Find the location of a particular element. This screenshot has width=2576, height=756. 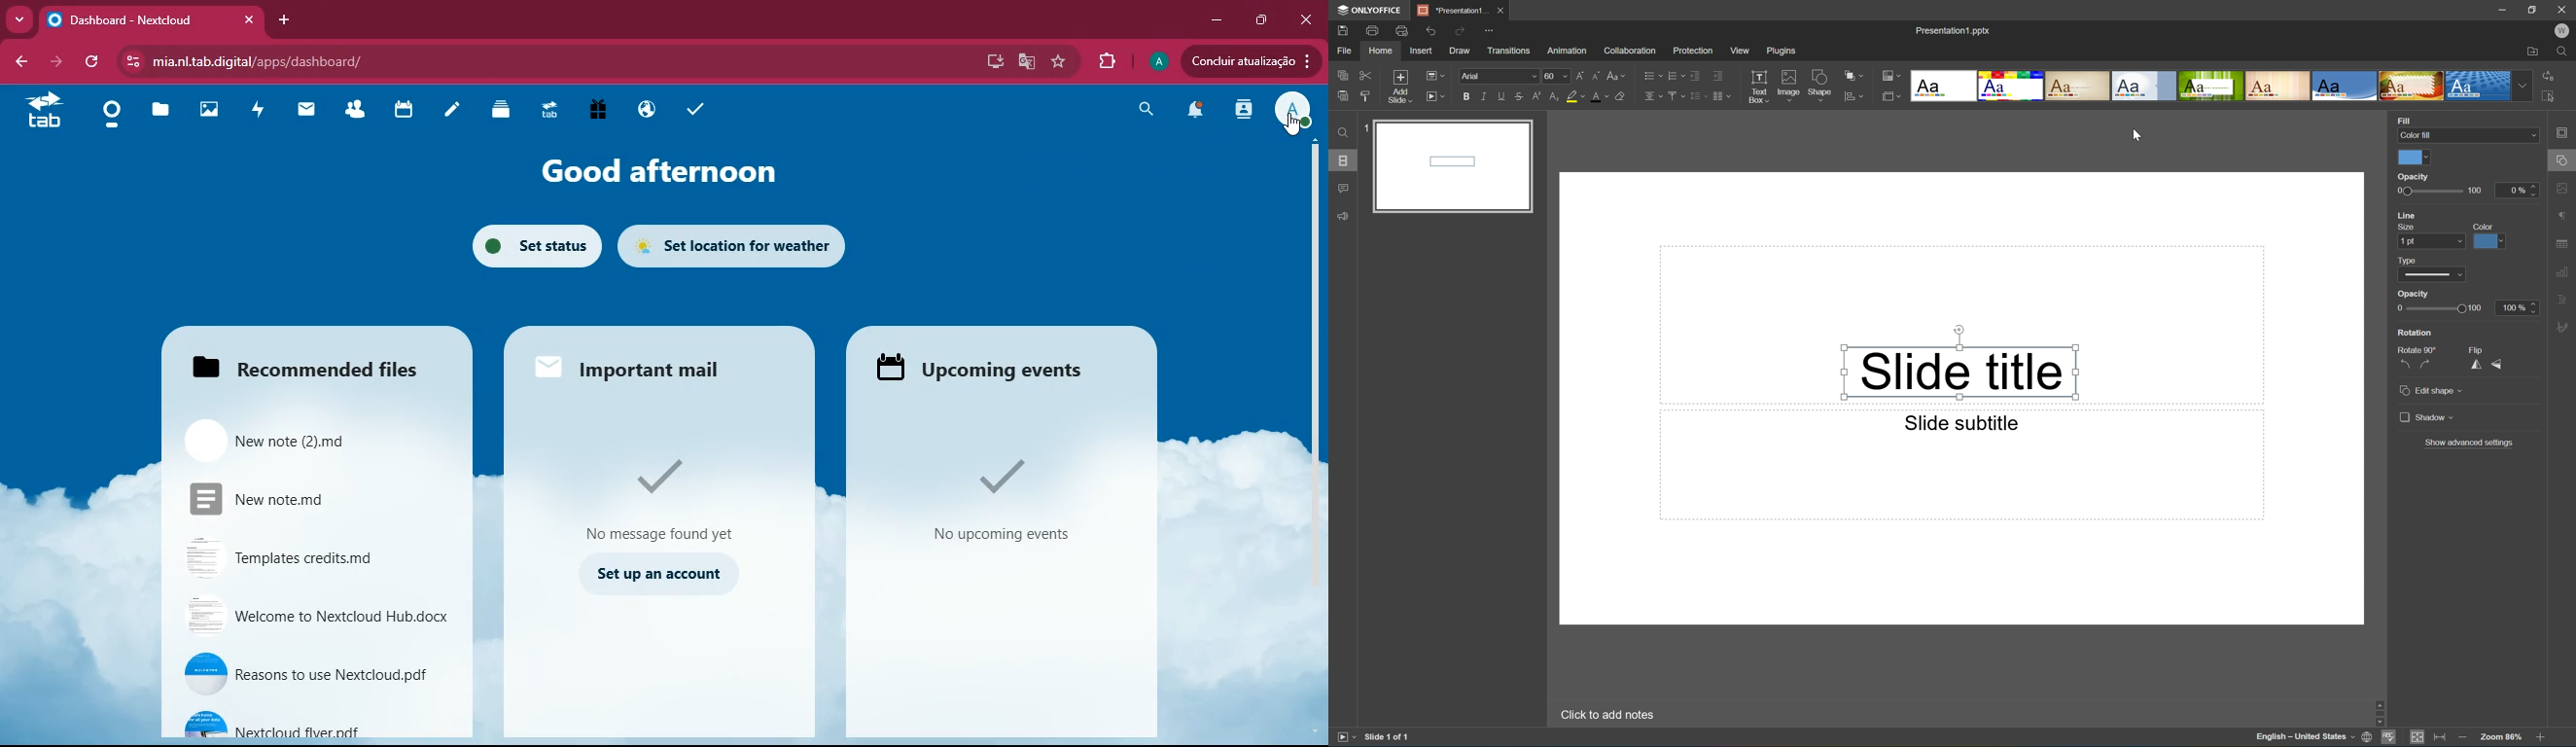

Start slideshow is located at coordinates (1437, 97).